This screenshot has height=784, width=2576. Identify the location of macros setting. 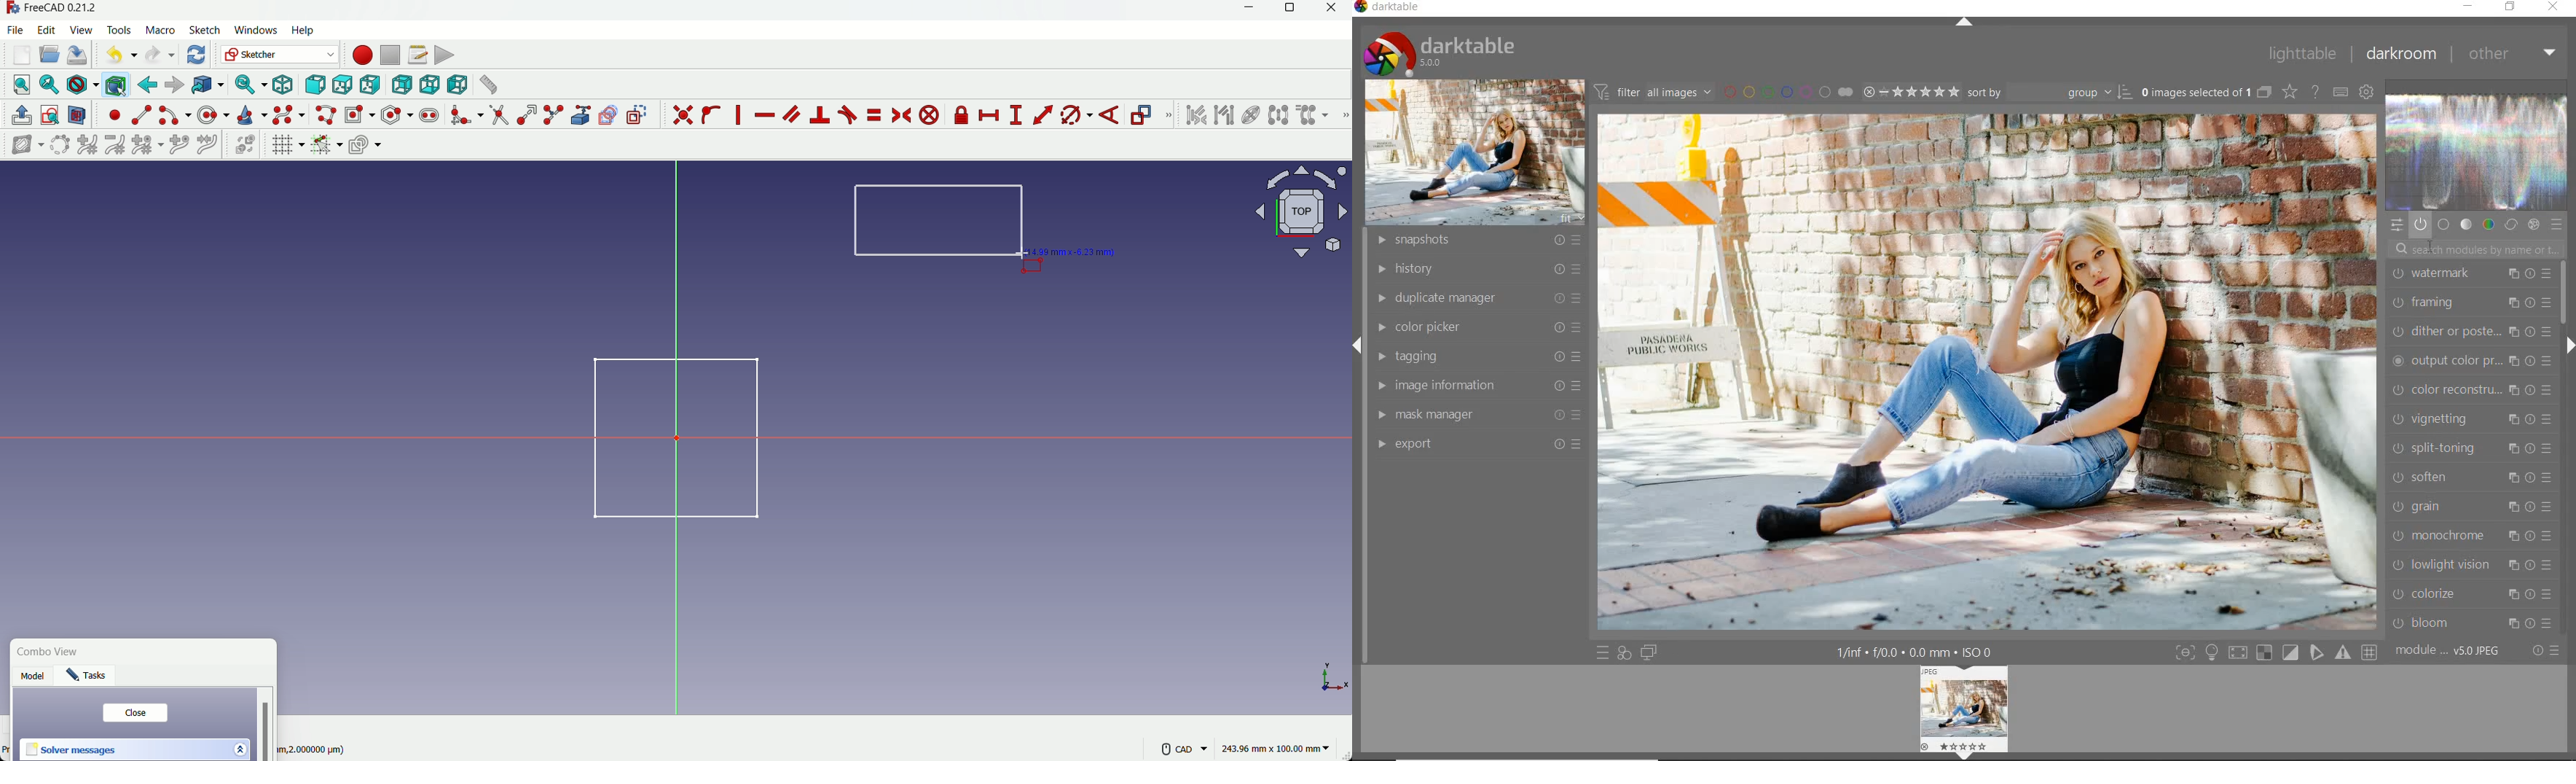
(417, 55).